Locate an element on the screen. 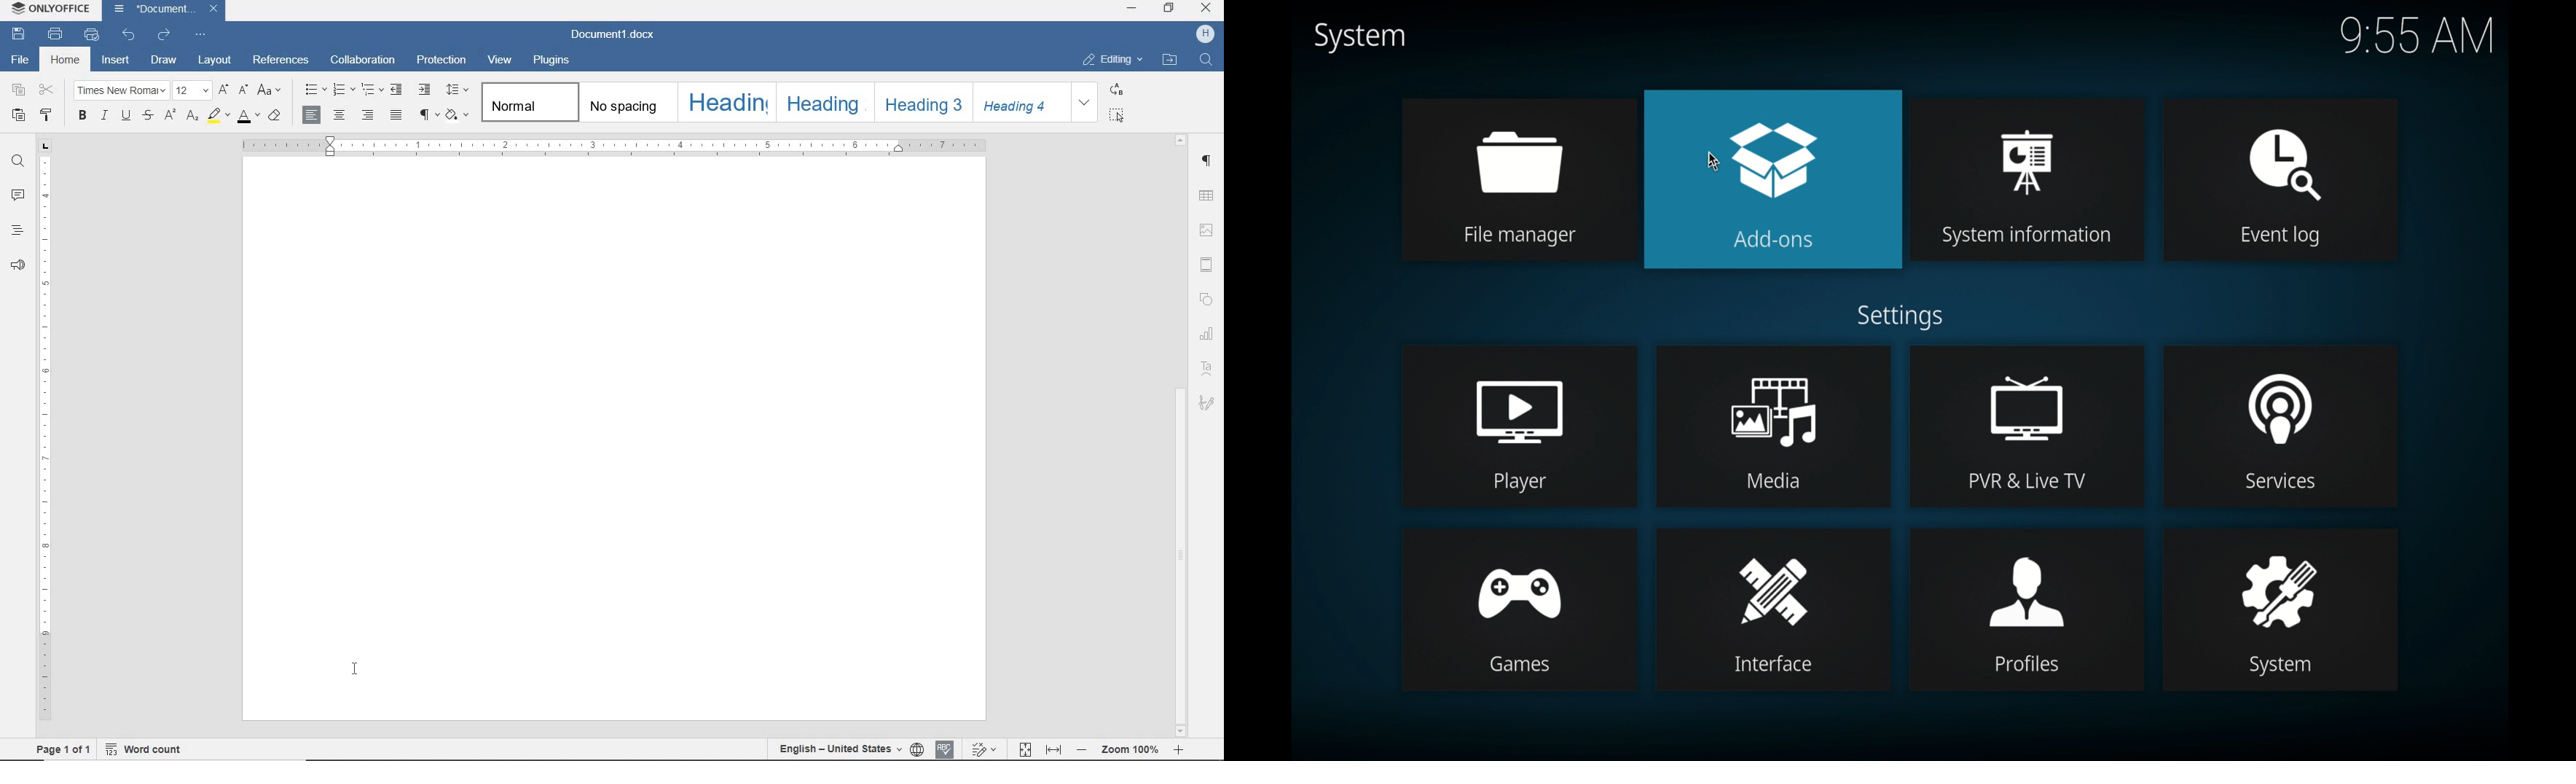  system is located at coordinates (1359, 37).